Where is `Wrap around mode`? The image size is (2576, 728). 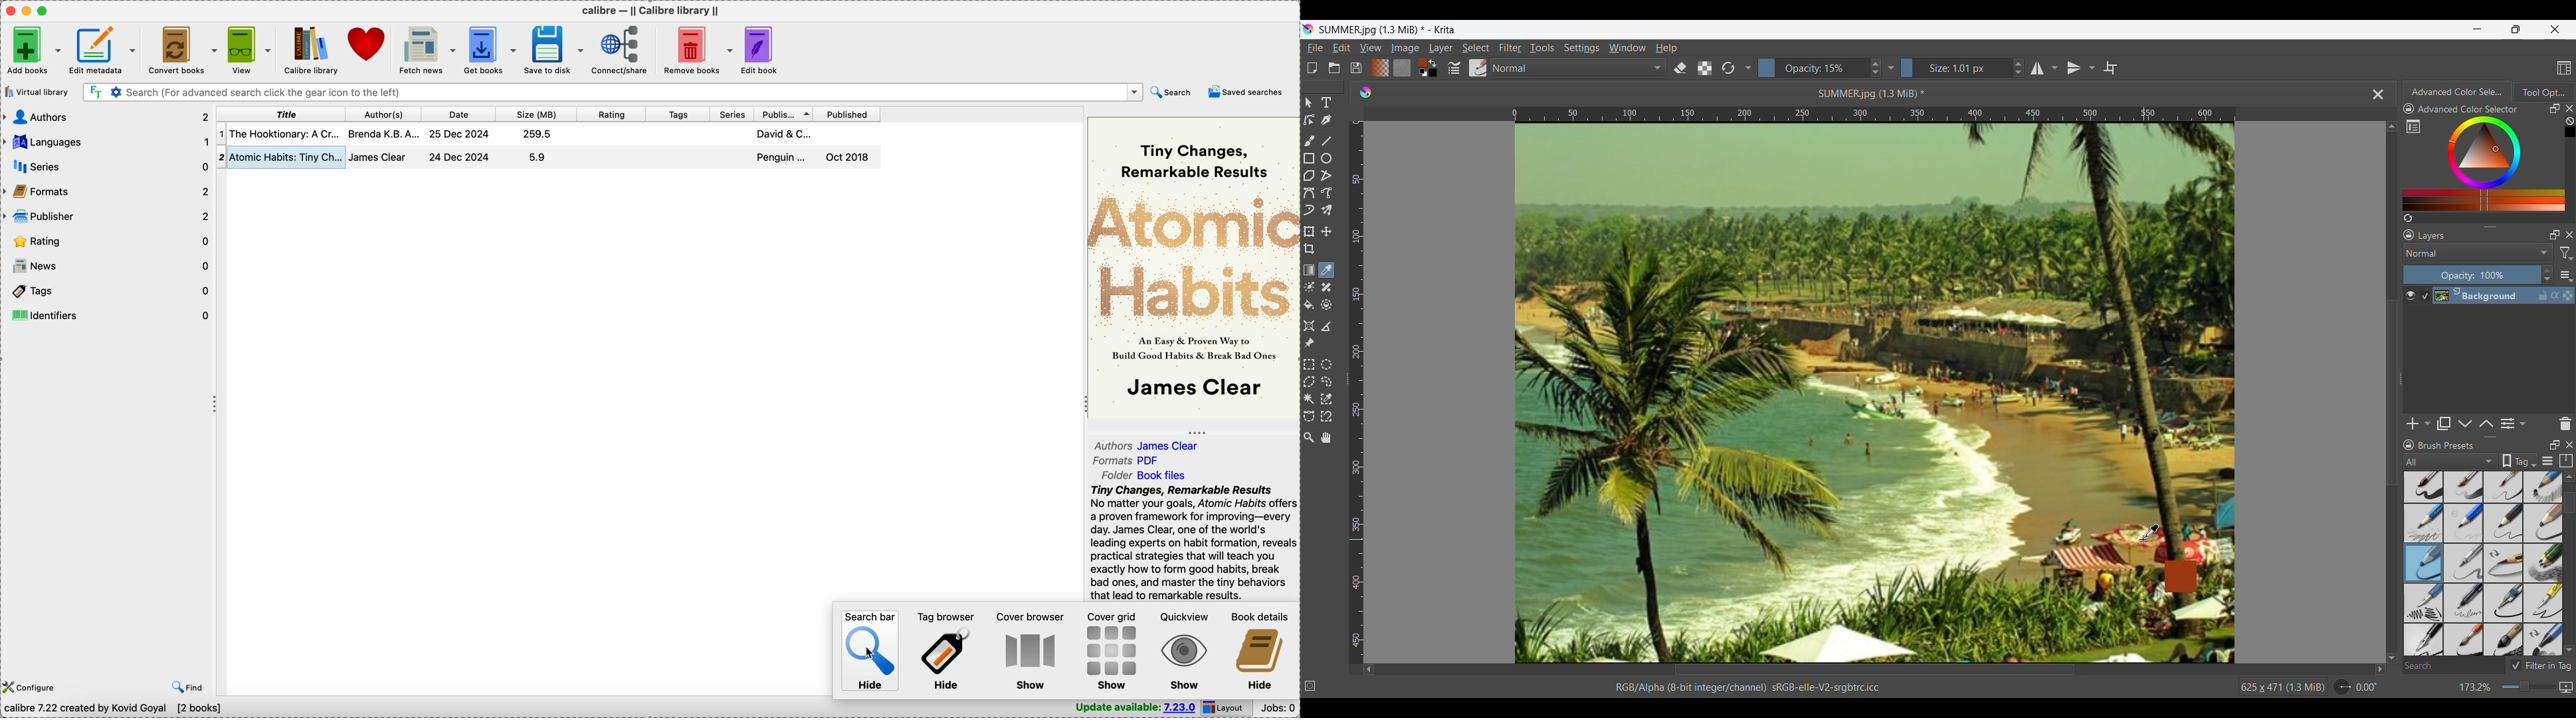
Wrap around mode is located at coordinates (2110, 68).